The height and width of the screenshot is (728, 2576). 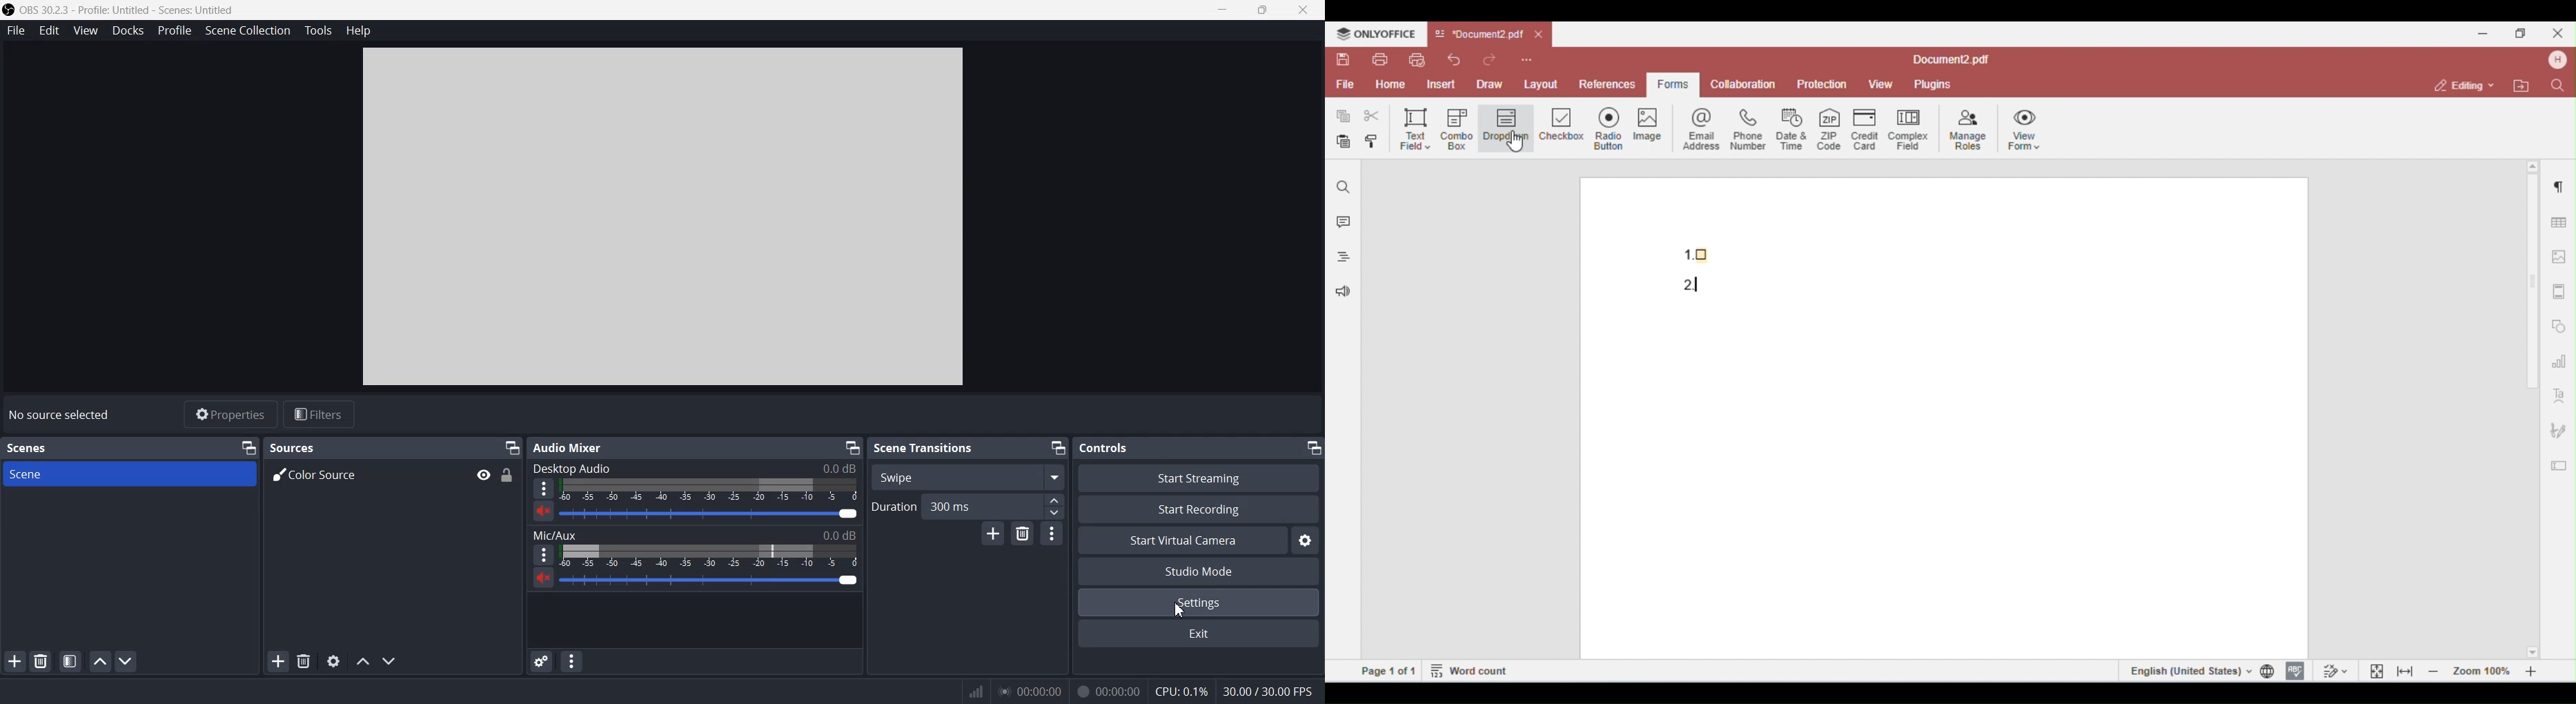 What do you see at coordinates (484, 474) in the screenshot?
I see `Eye` at bounding box center [484, 474].